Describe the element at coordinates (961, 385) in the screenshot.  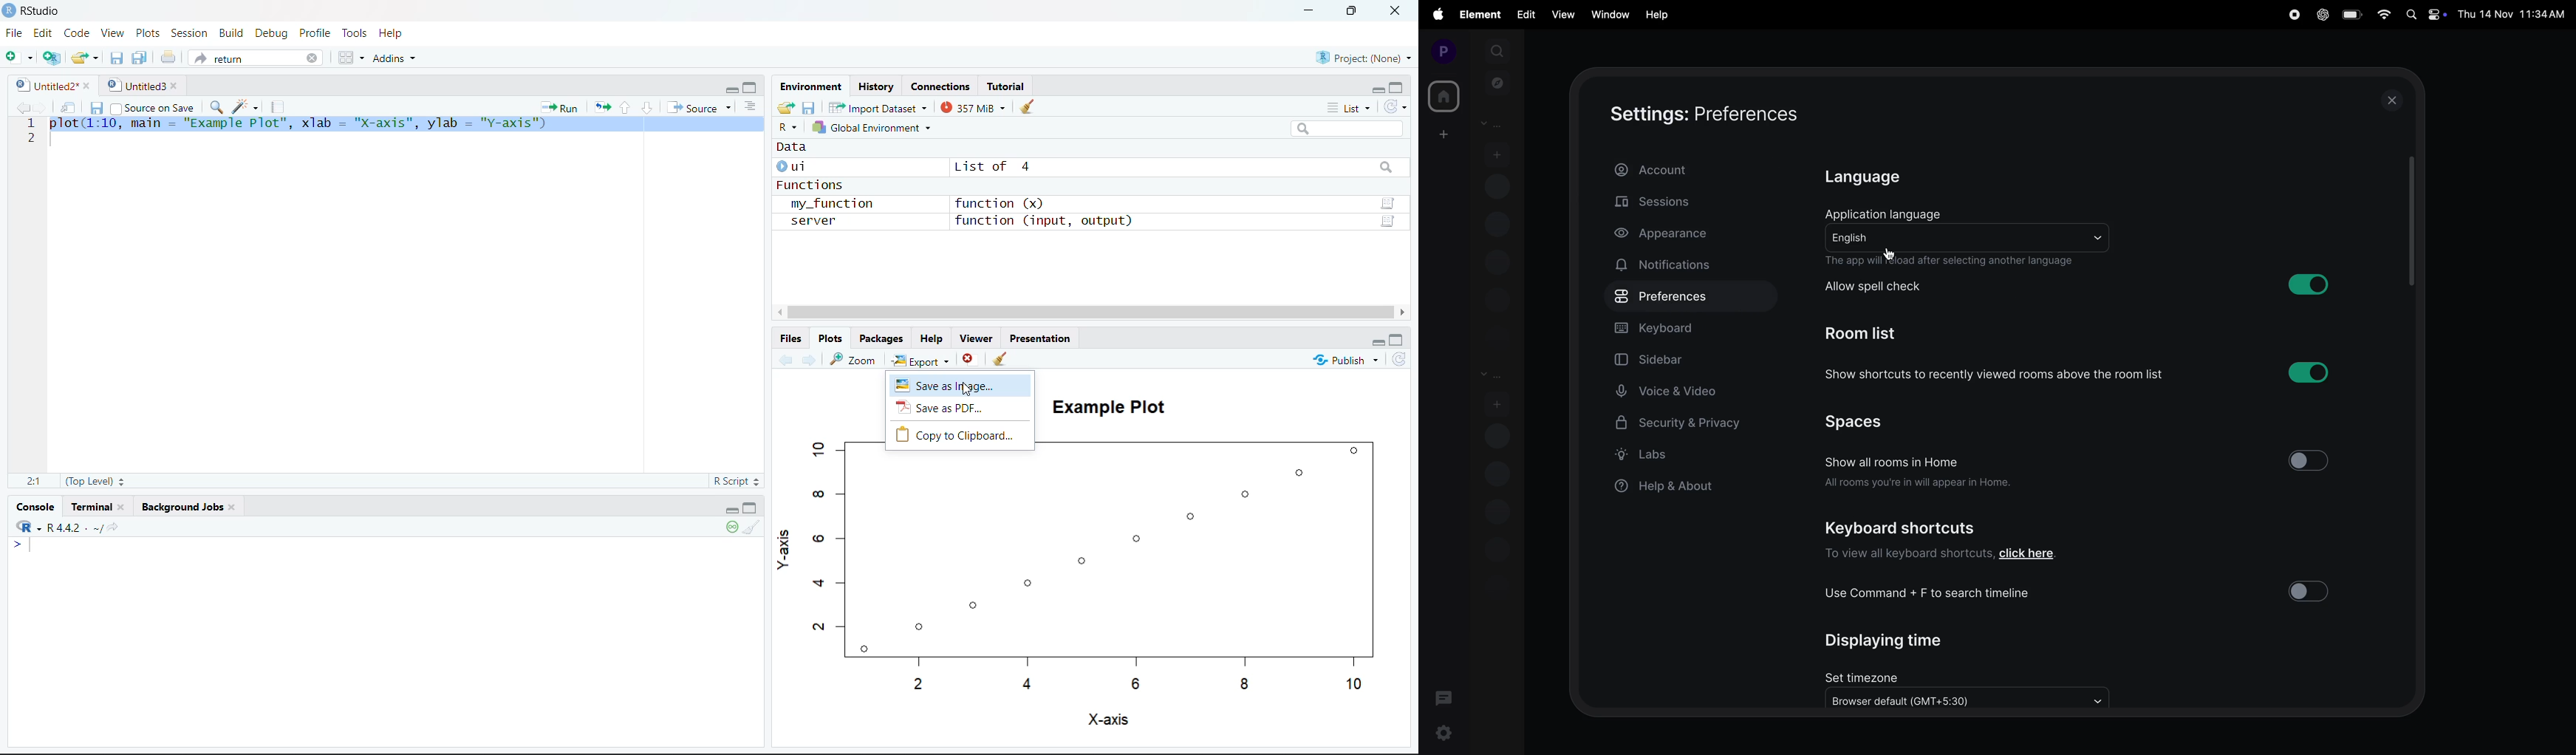
I see `Save as page...` at that location.